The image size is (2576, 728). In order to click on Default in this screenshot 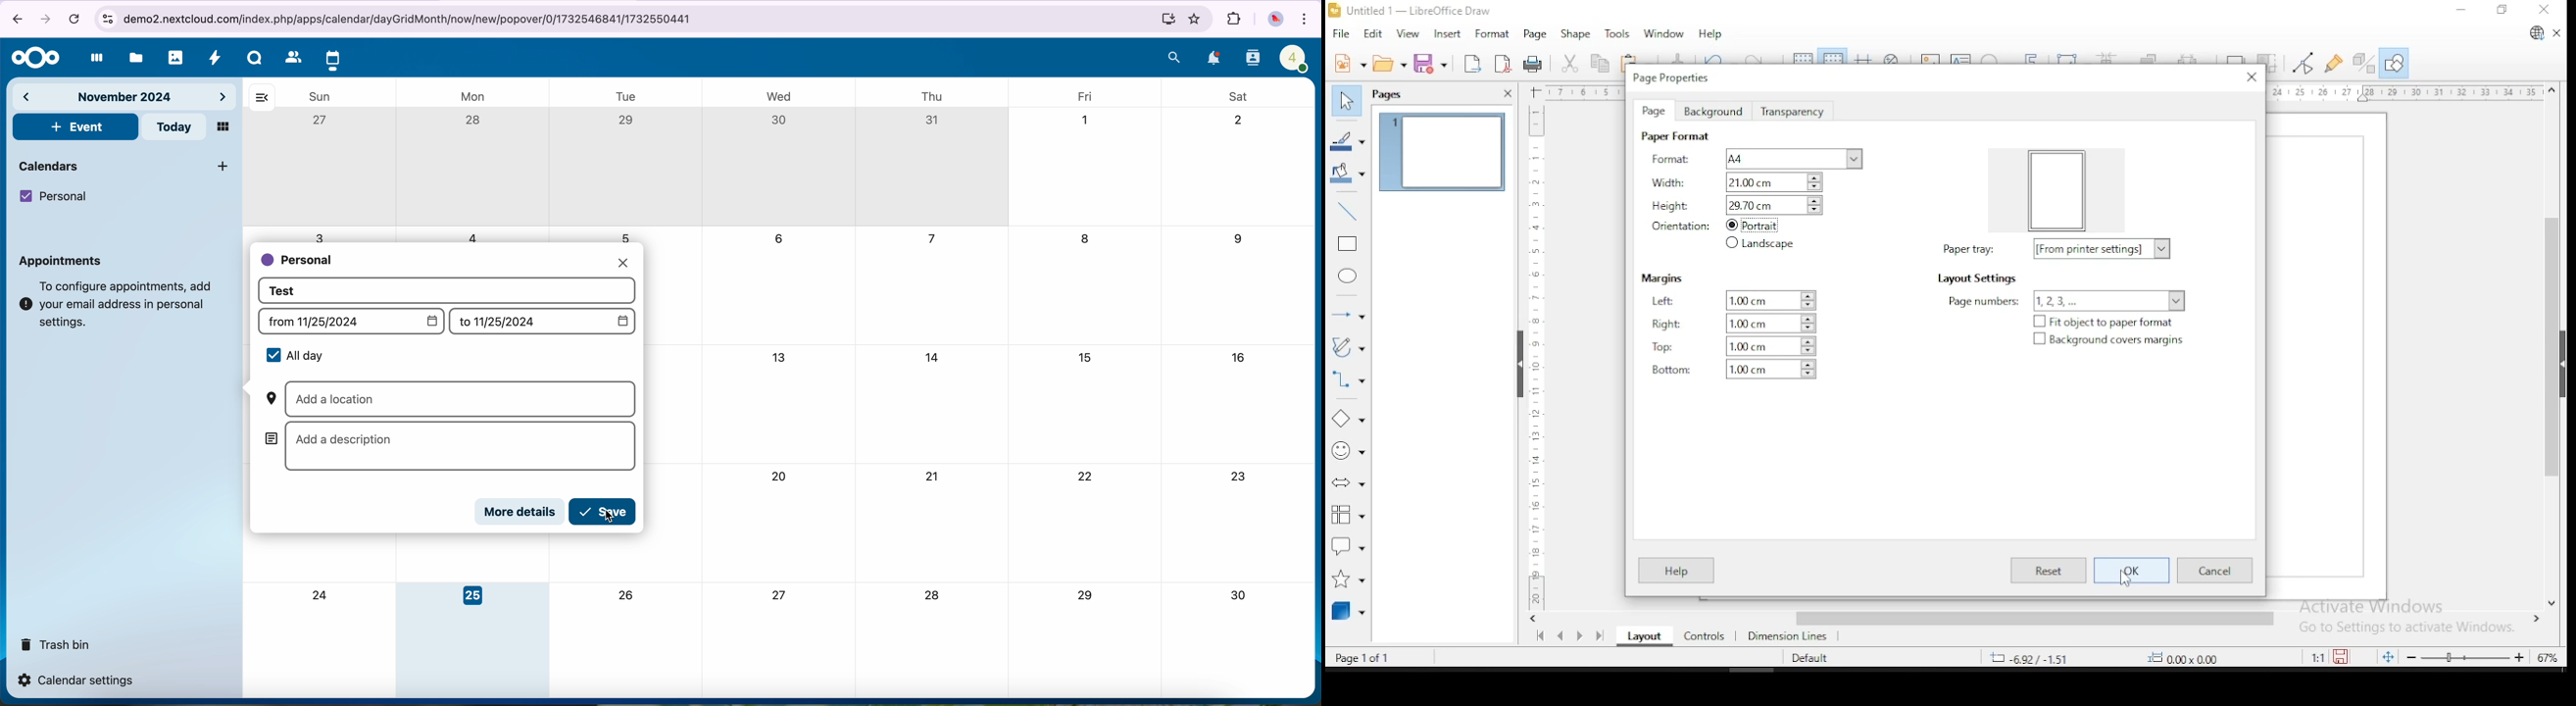, I will do `click(1817, 657)`.